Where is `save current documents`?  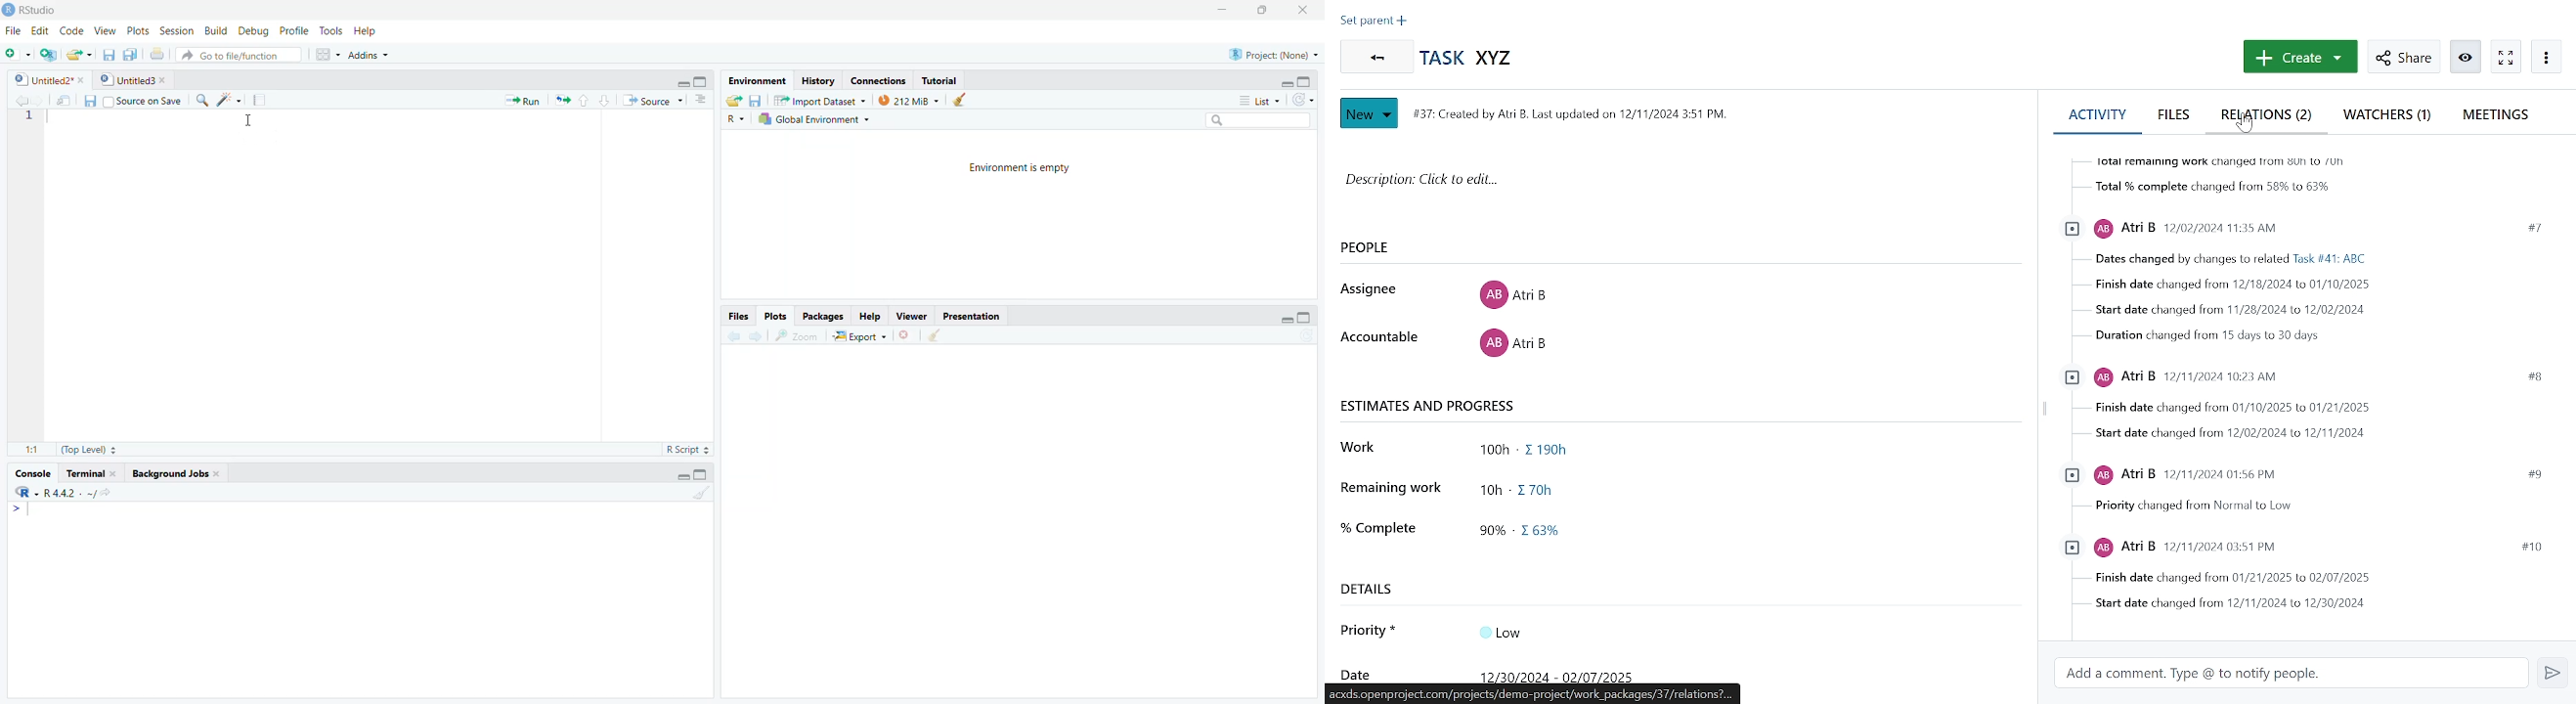 save current documents is located at coordinates (108, 56).